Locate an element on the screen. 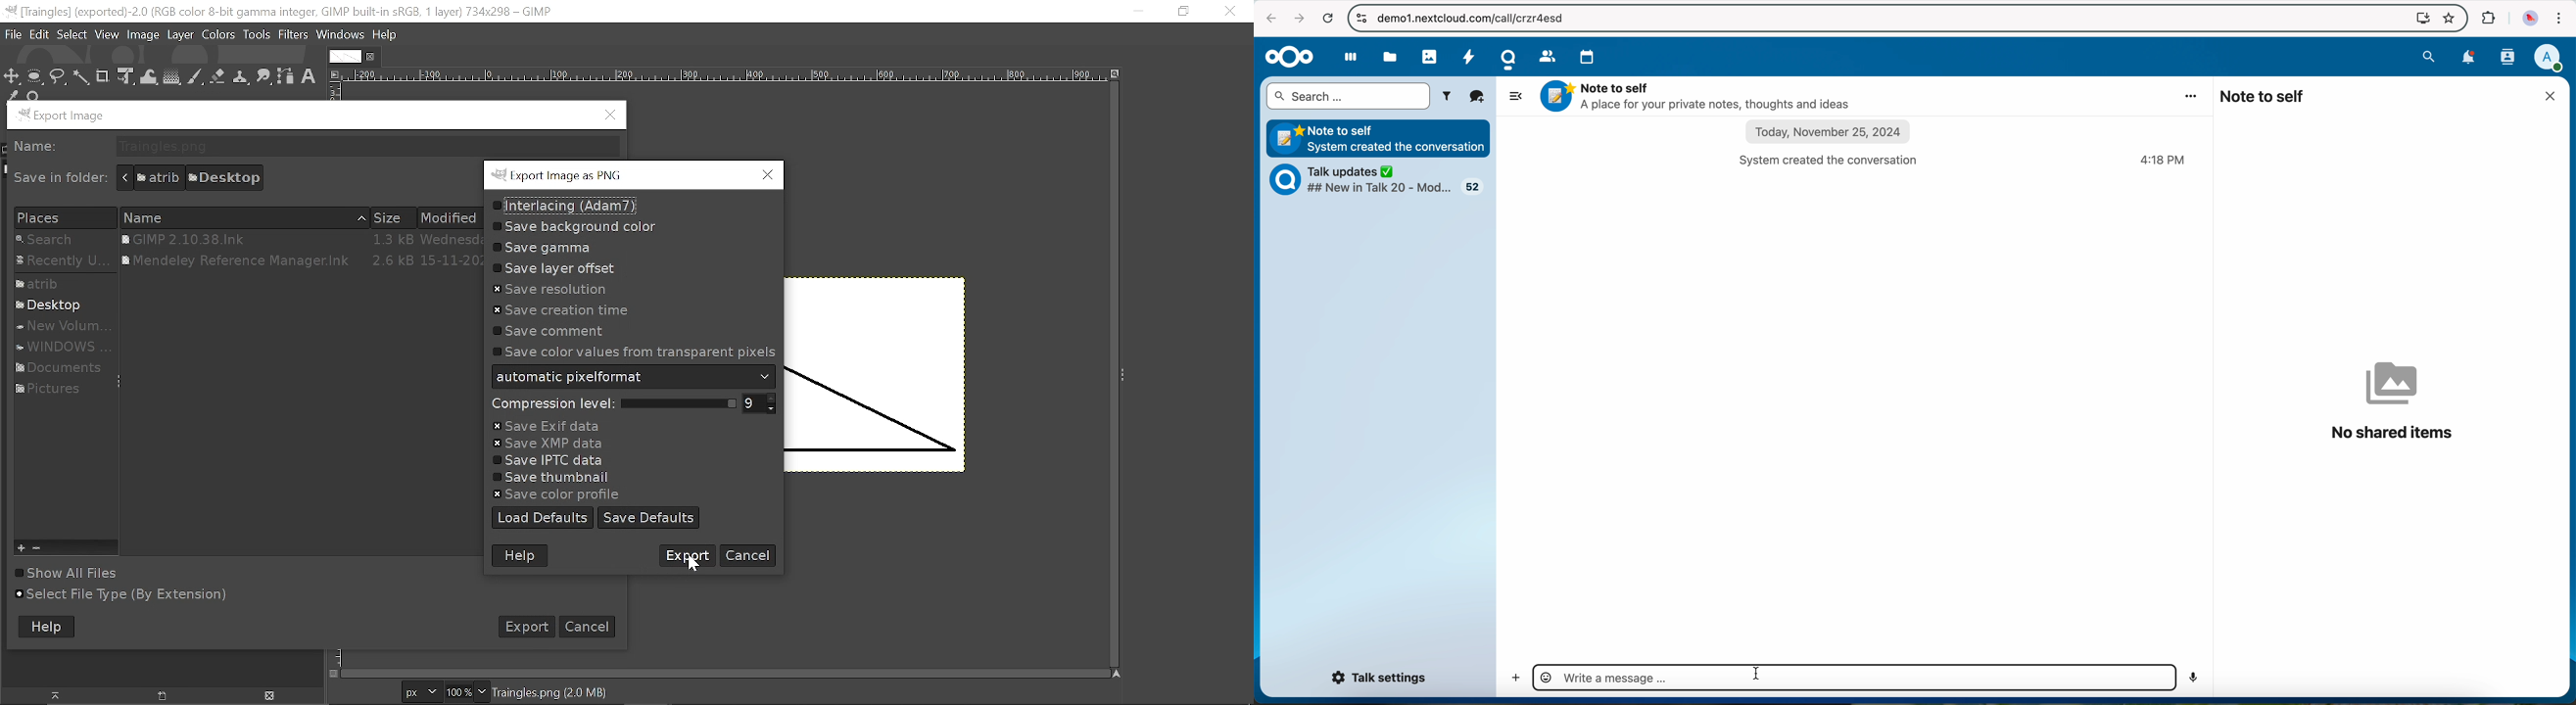 The image size is (2576, 728). note to self is located at coordinates (2264, 96).